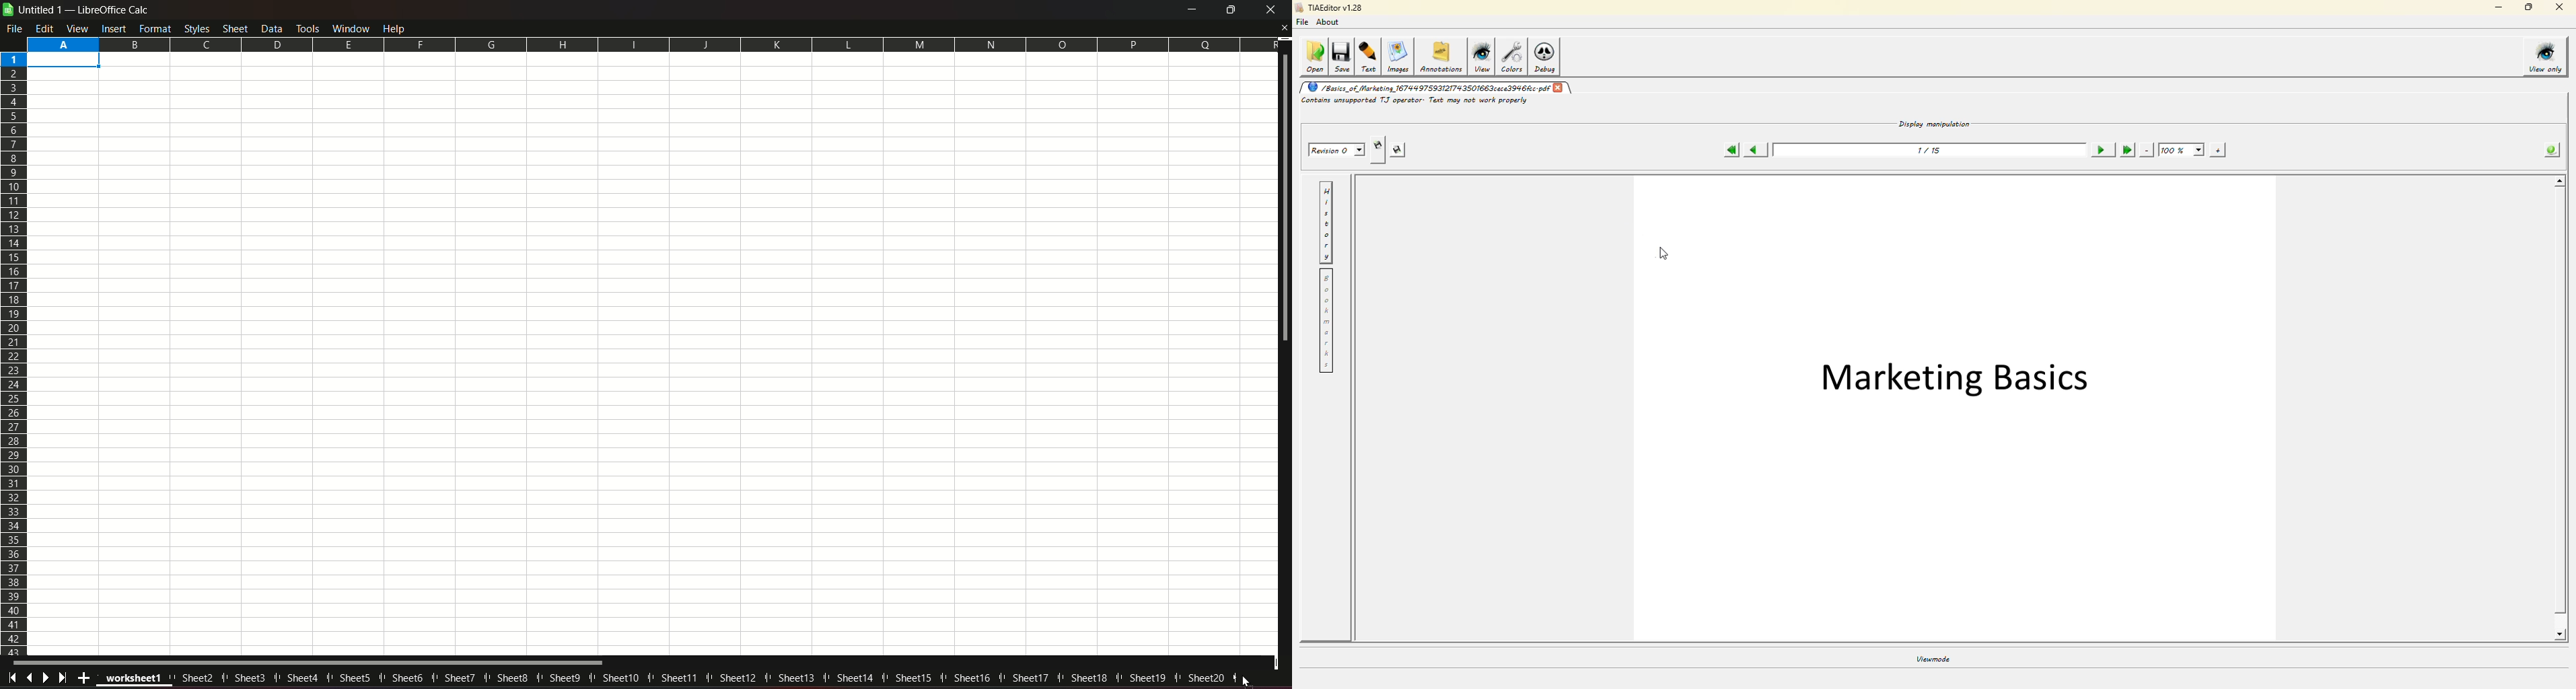  I want to click on Sheet, so click(236, 28).